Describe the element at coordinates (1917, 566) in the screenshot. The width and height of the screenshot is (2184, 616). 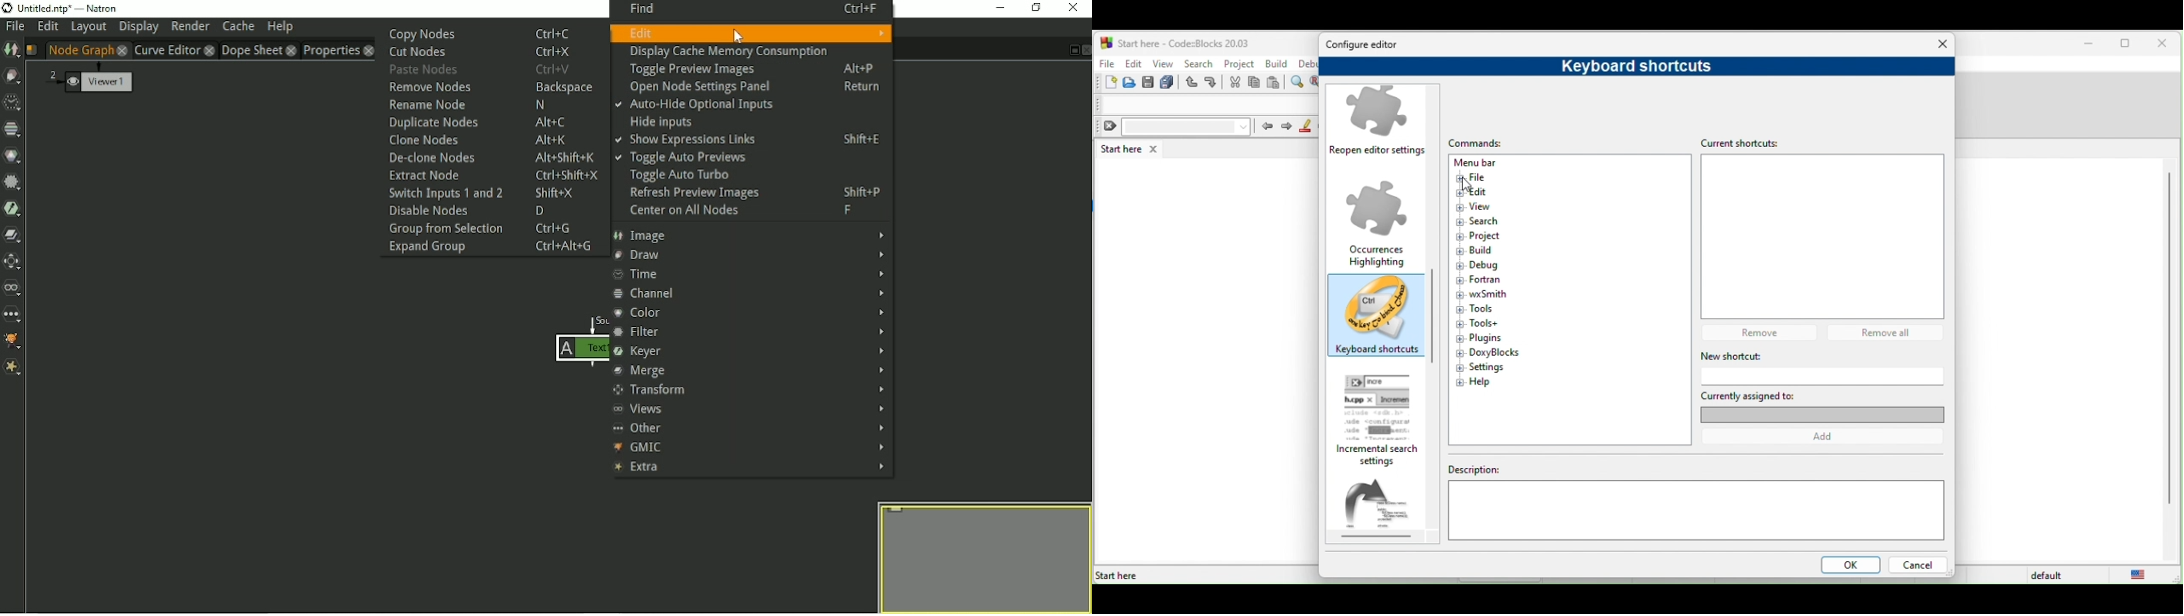
I see `cancel` at that location.